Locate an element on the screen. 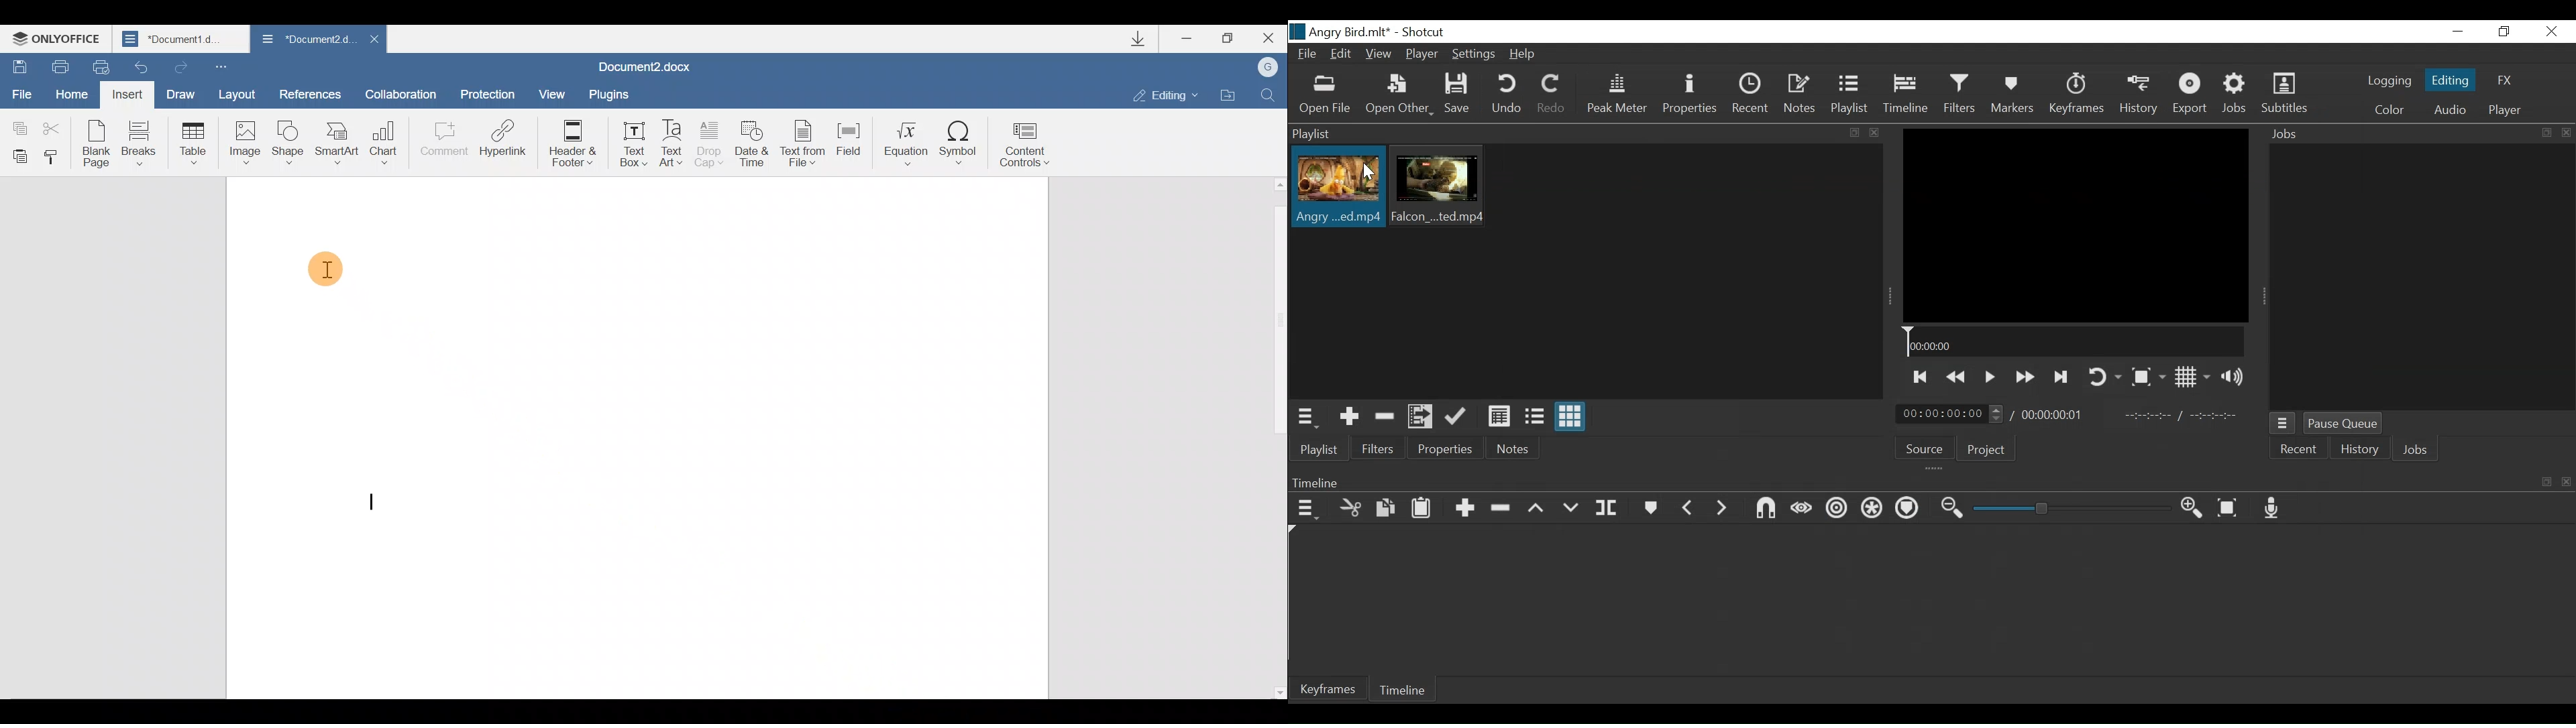  View as icons is located at coordinates (1570, 416).